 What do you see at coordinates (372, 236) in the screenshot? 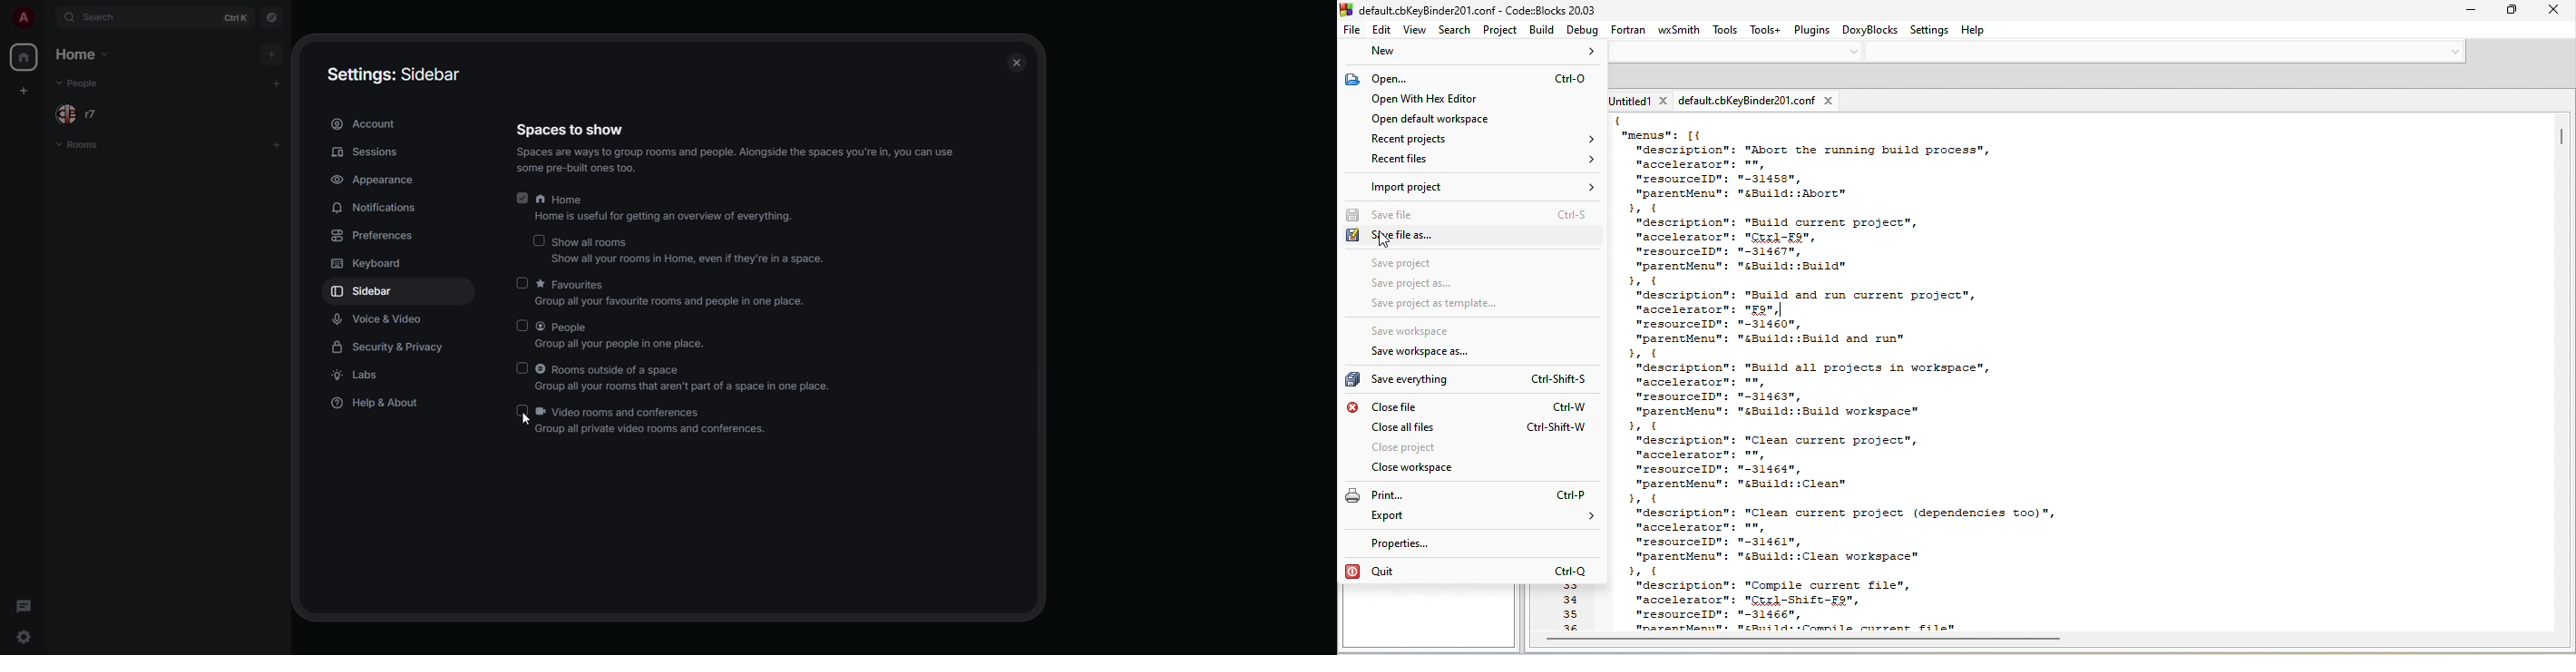
I see `preferences` at bounding box center [372, 236].